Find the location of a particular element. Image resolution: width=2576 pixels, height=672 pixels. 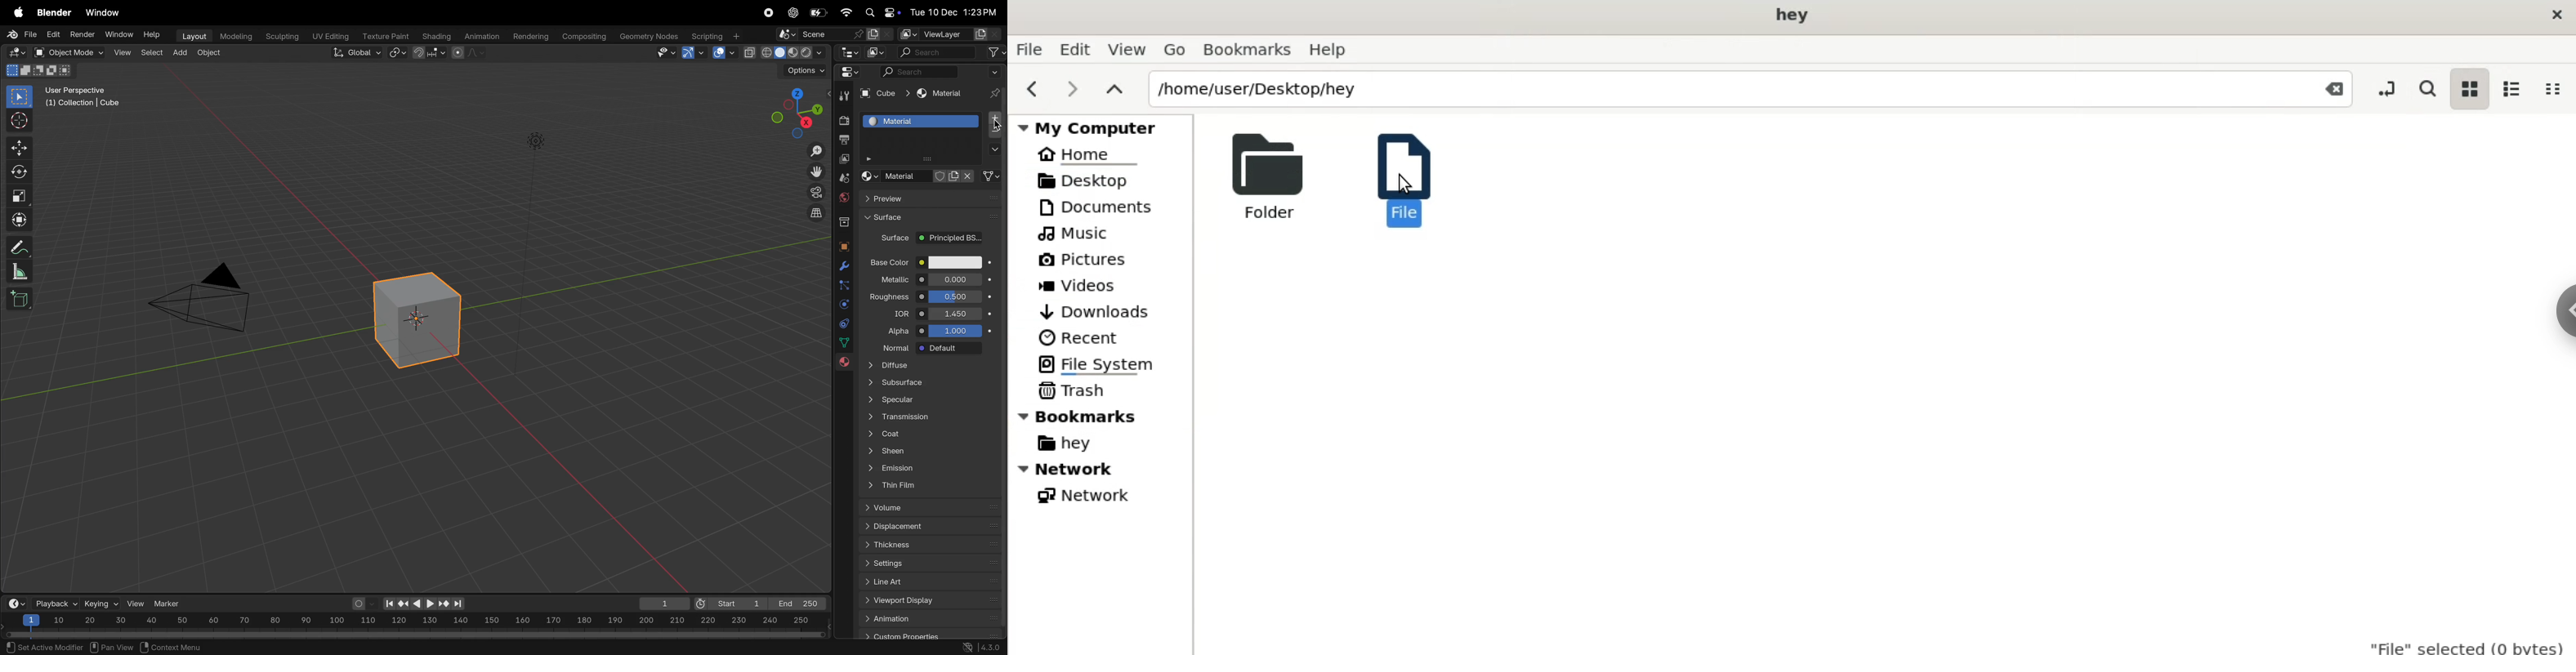

emission is located at coordinates (900, 468).